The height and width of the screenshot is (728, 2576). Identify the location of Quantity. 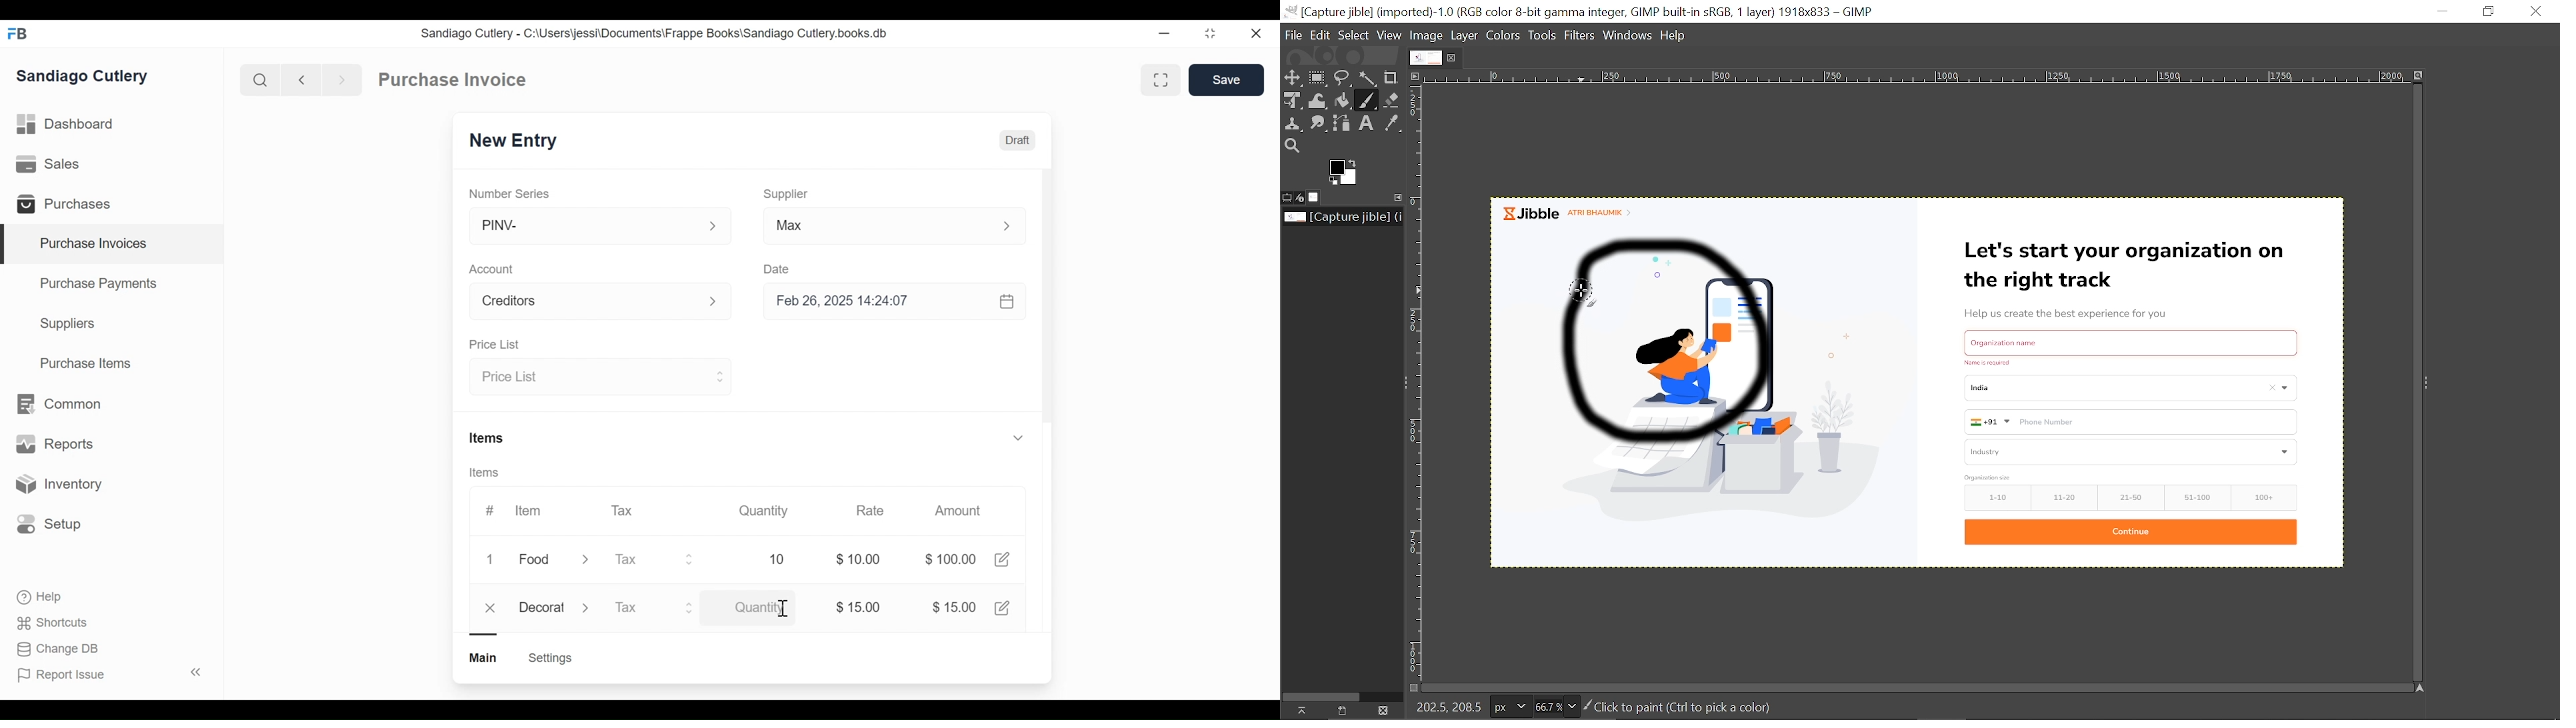
(761, 608).